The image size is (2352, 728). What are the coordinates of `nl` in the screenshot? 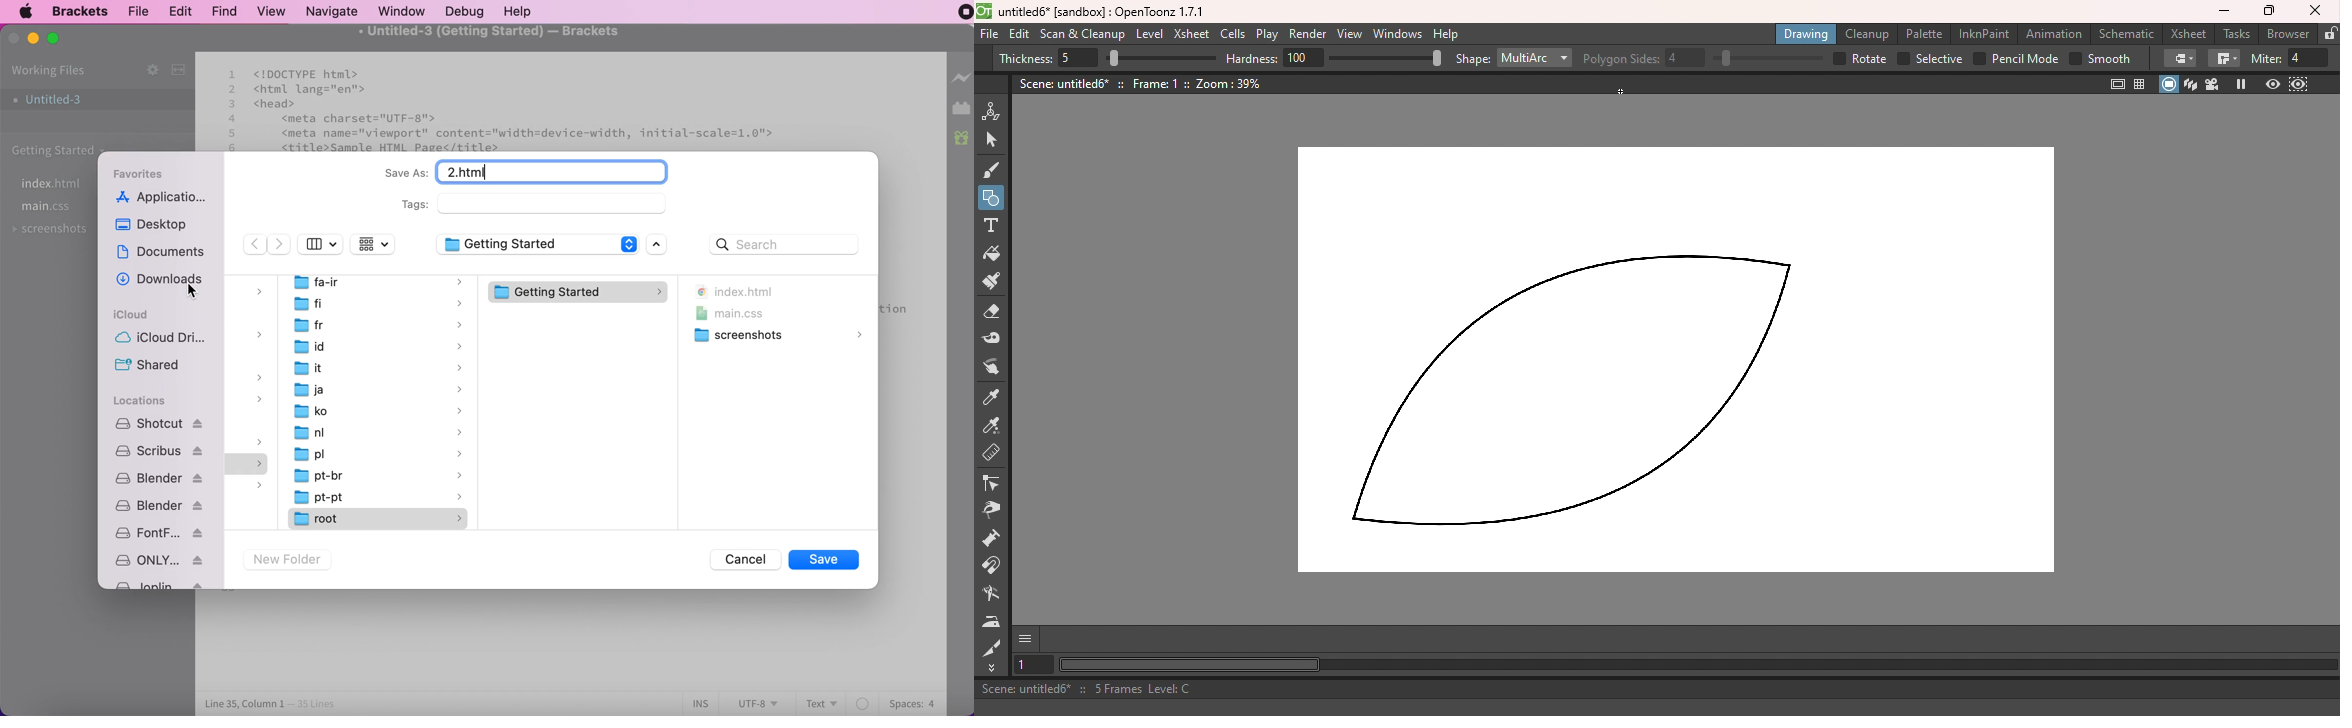 It's located at (380, 432).